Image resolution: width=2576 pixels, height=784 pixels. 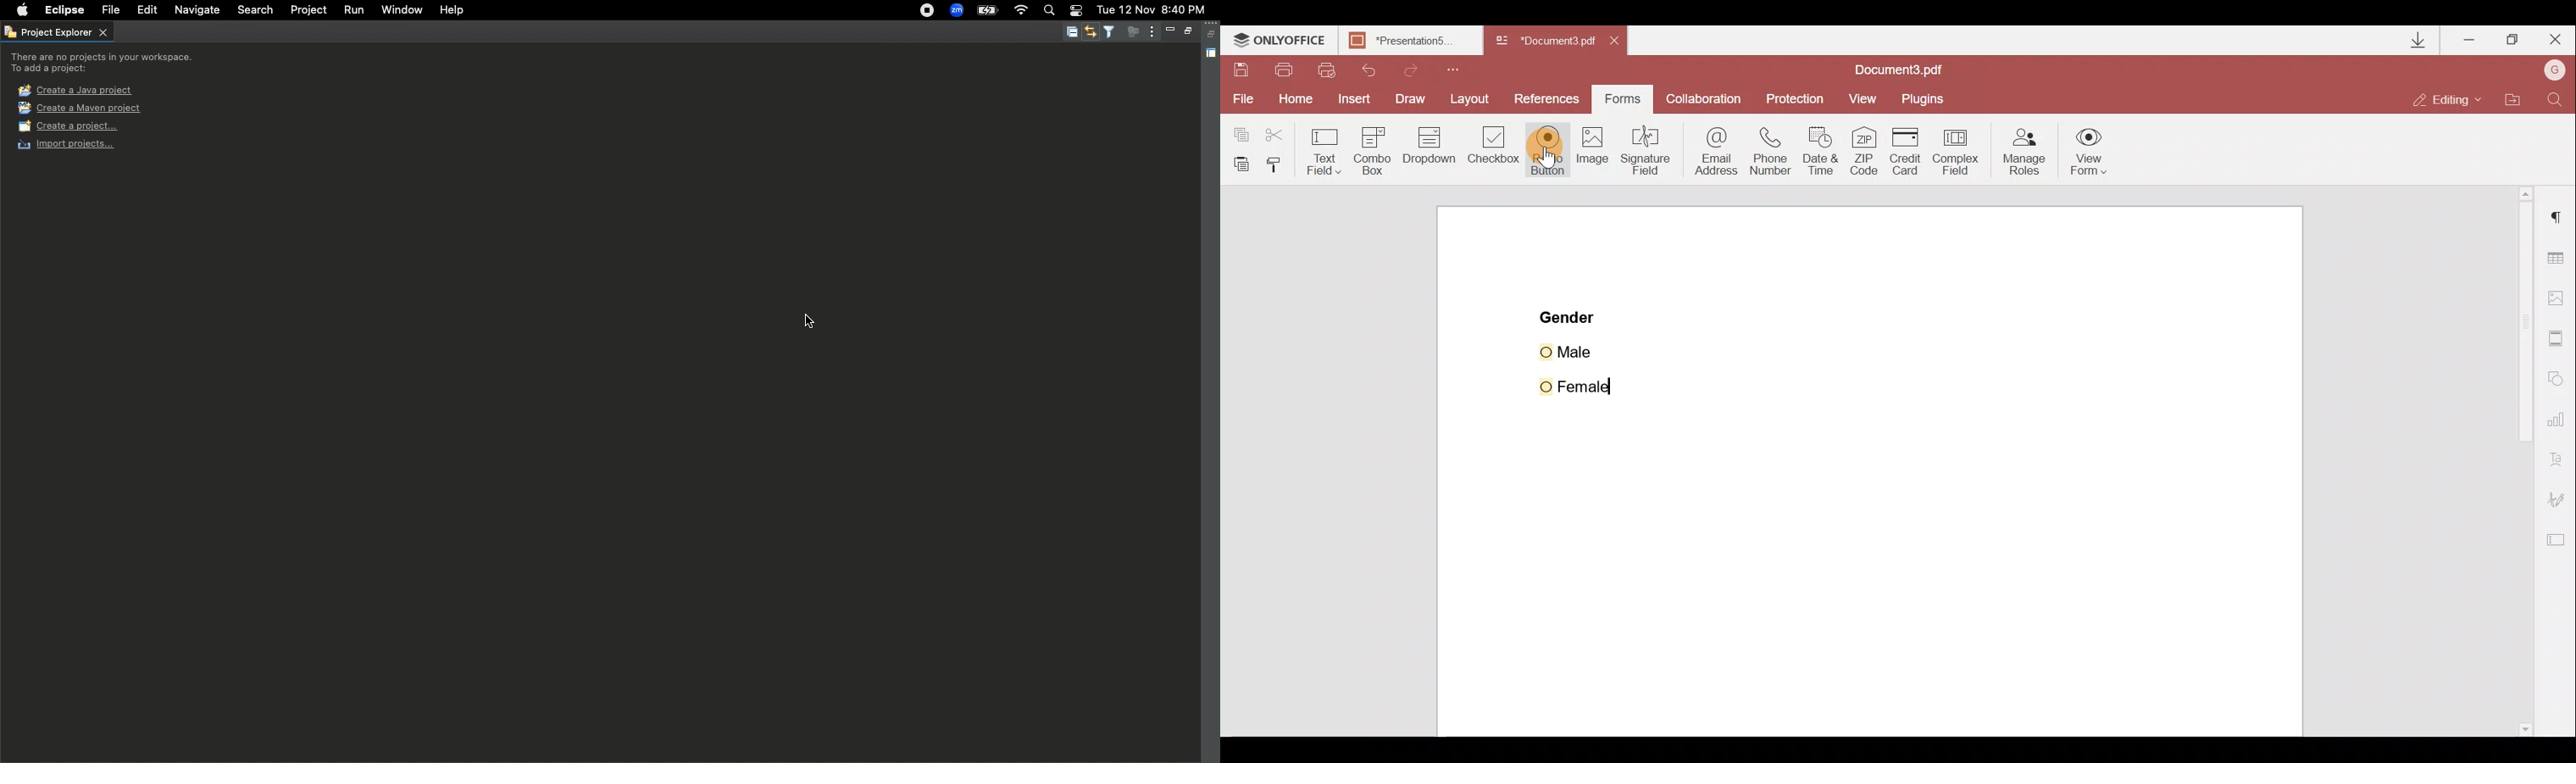 What do you see at coordinates (1408, 40) in the screenshot?
I see `Document name` at bounding box center [1408, 40].